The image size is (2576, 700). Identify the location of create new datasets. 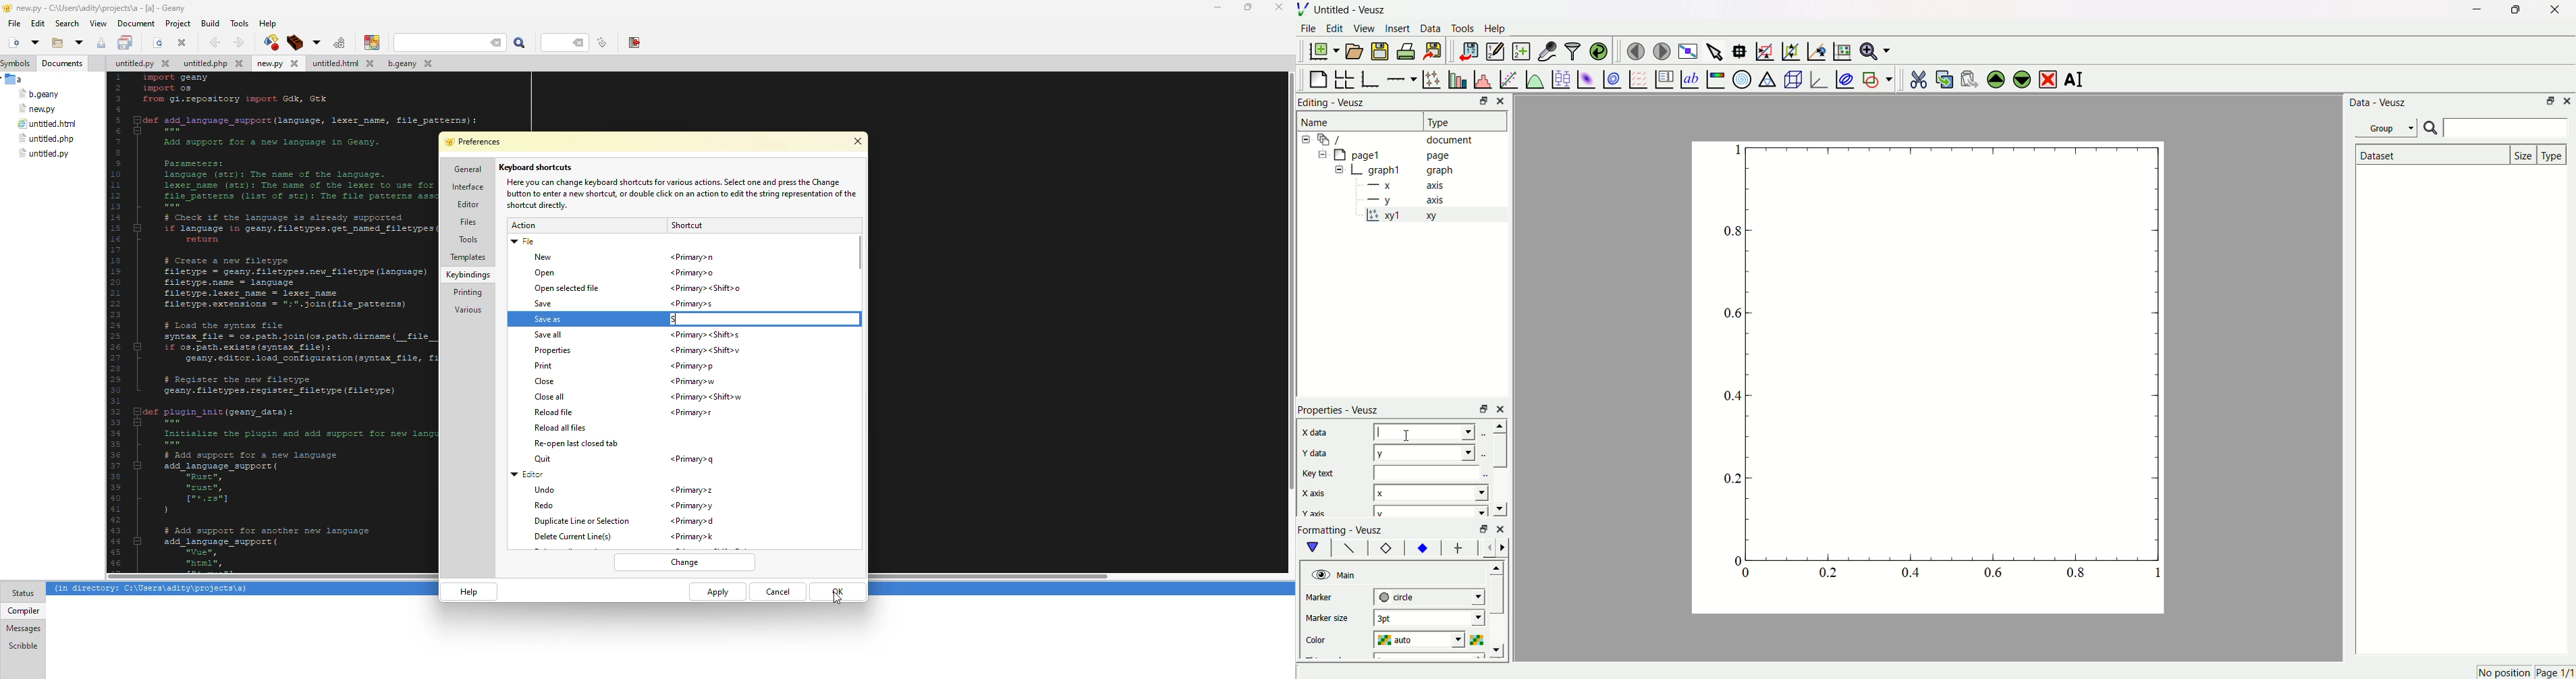
(1520, 51).